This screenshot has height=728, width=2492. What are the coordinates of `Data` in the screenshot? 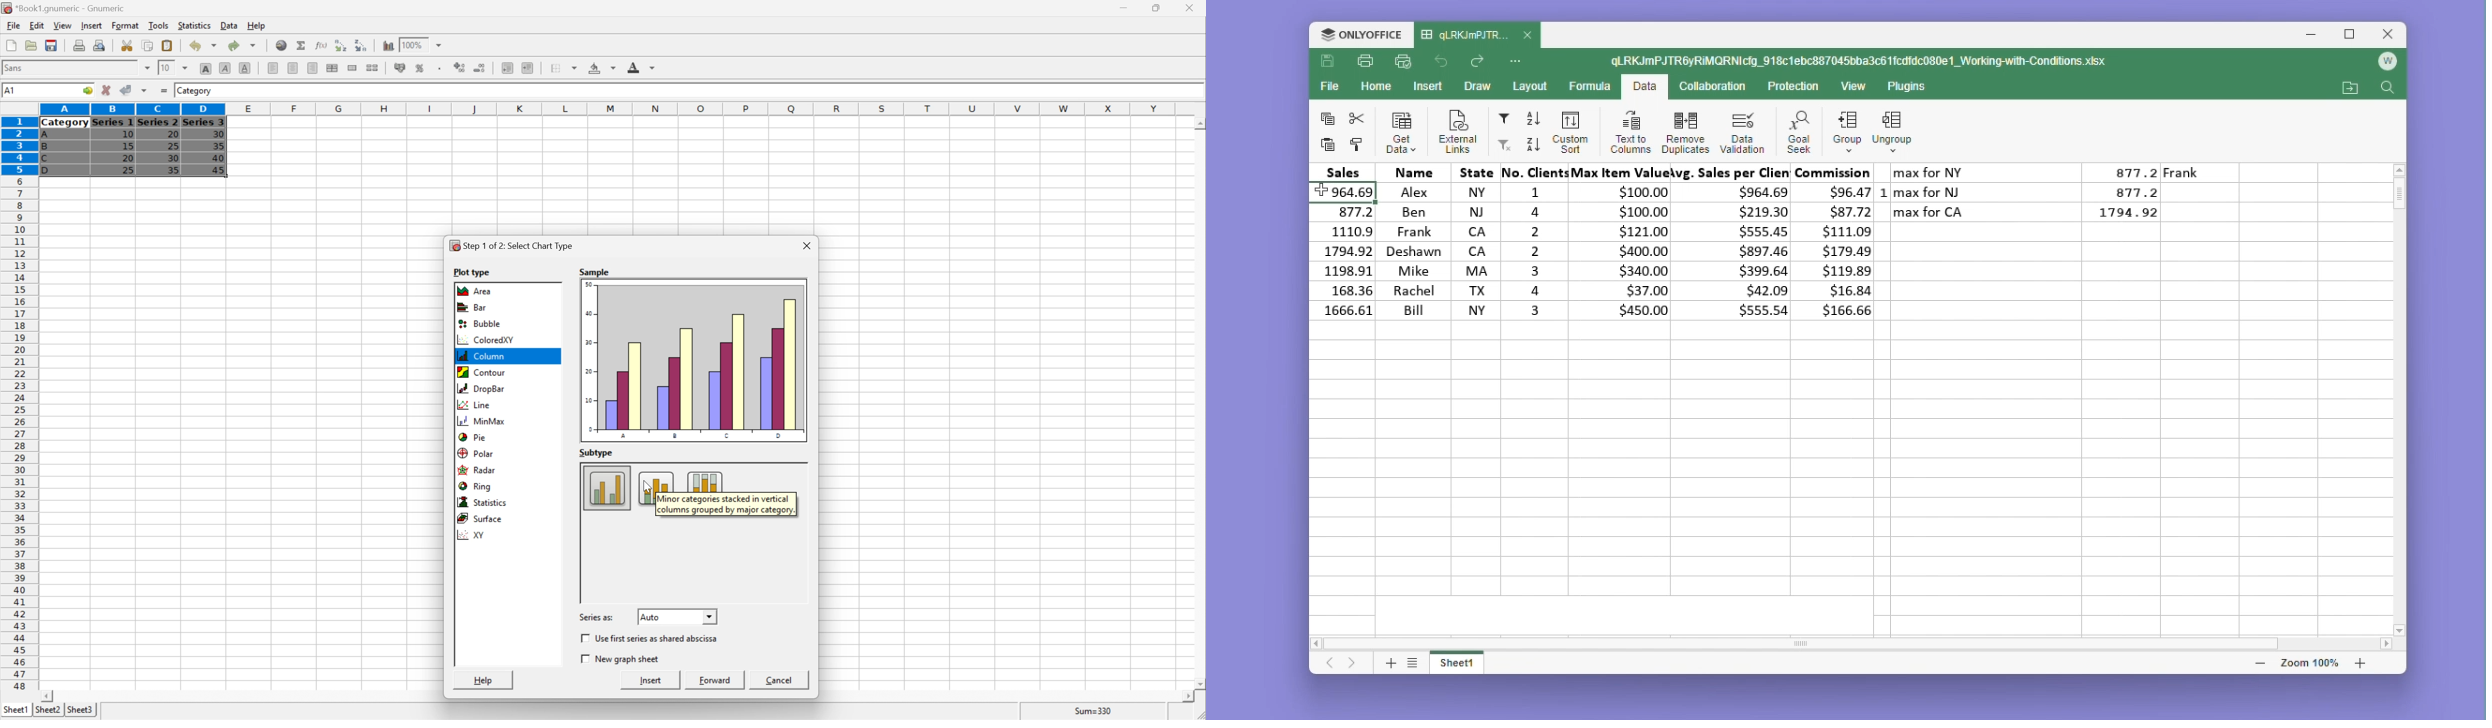 It's located at (230, 24).